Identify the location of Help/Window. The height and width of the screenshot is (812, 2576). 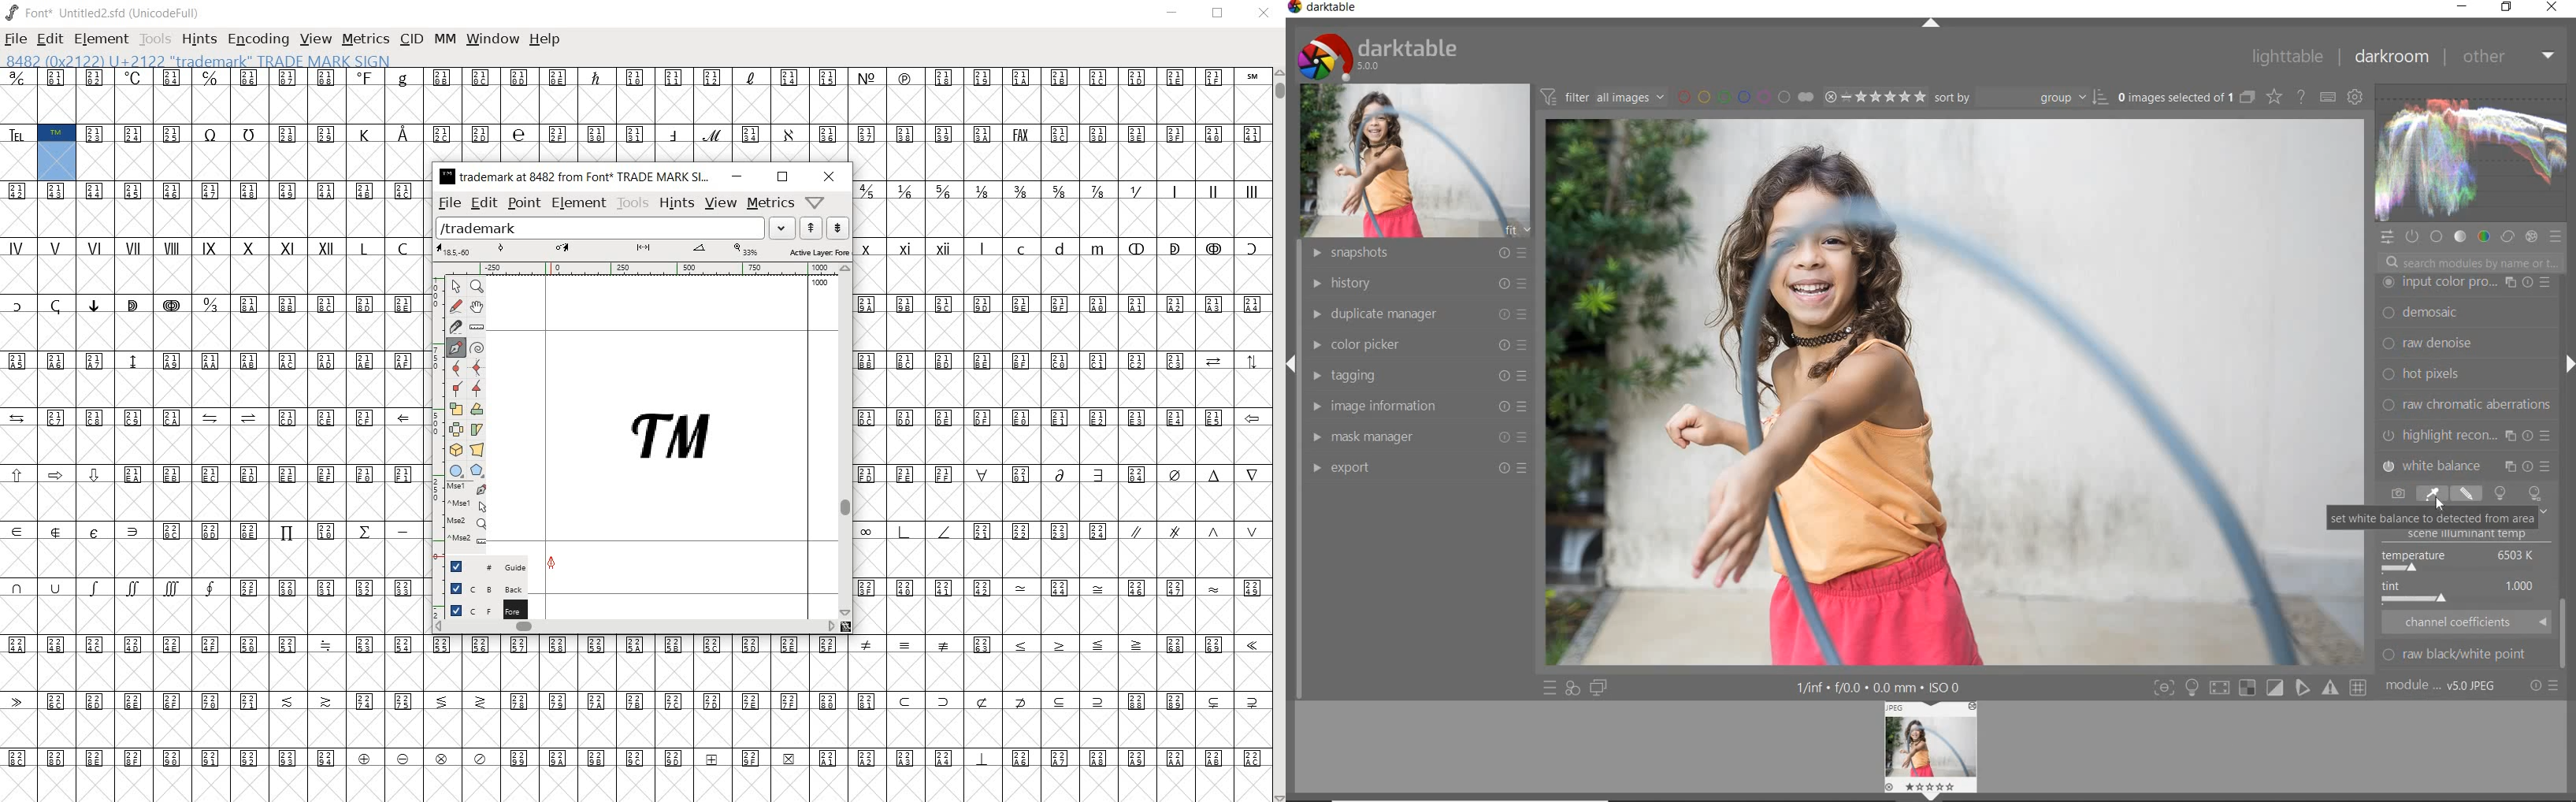
(815, 200).